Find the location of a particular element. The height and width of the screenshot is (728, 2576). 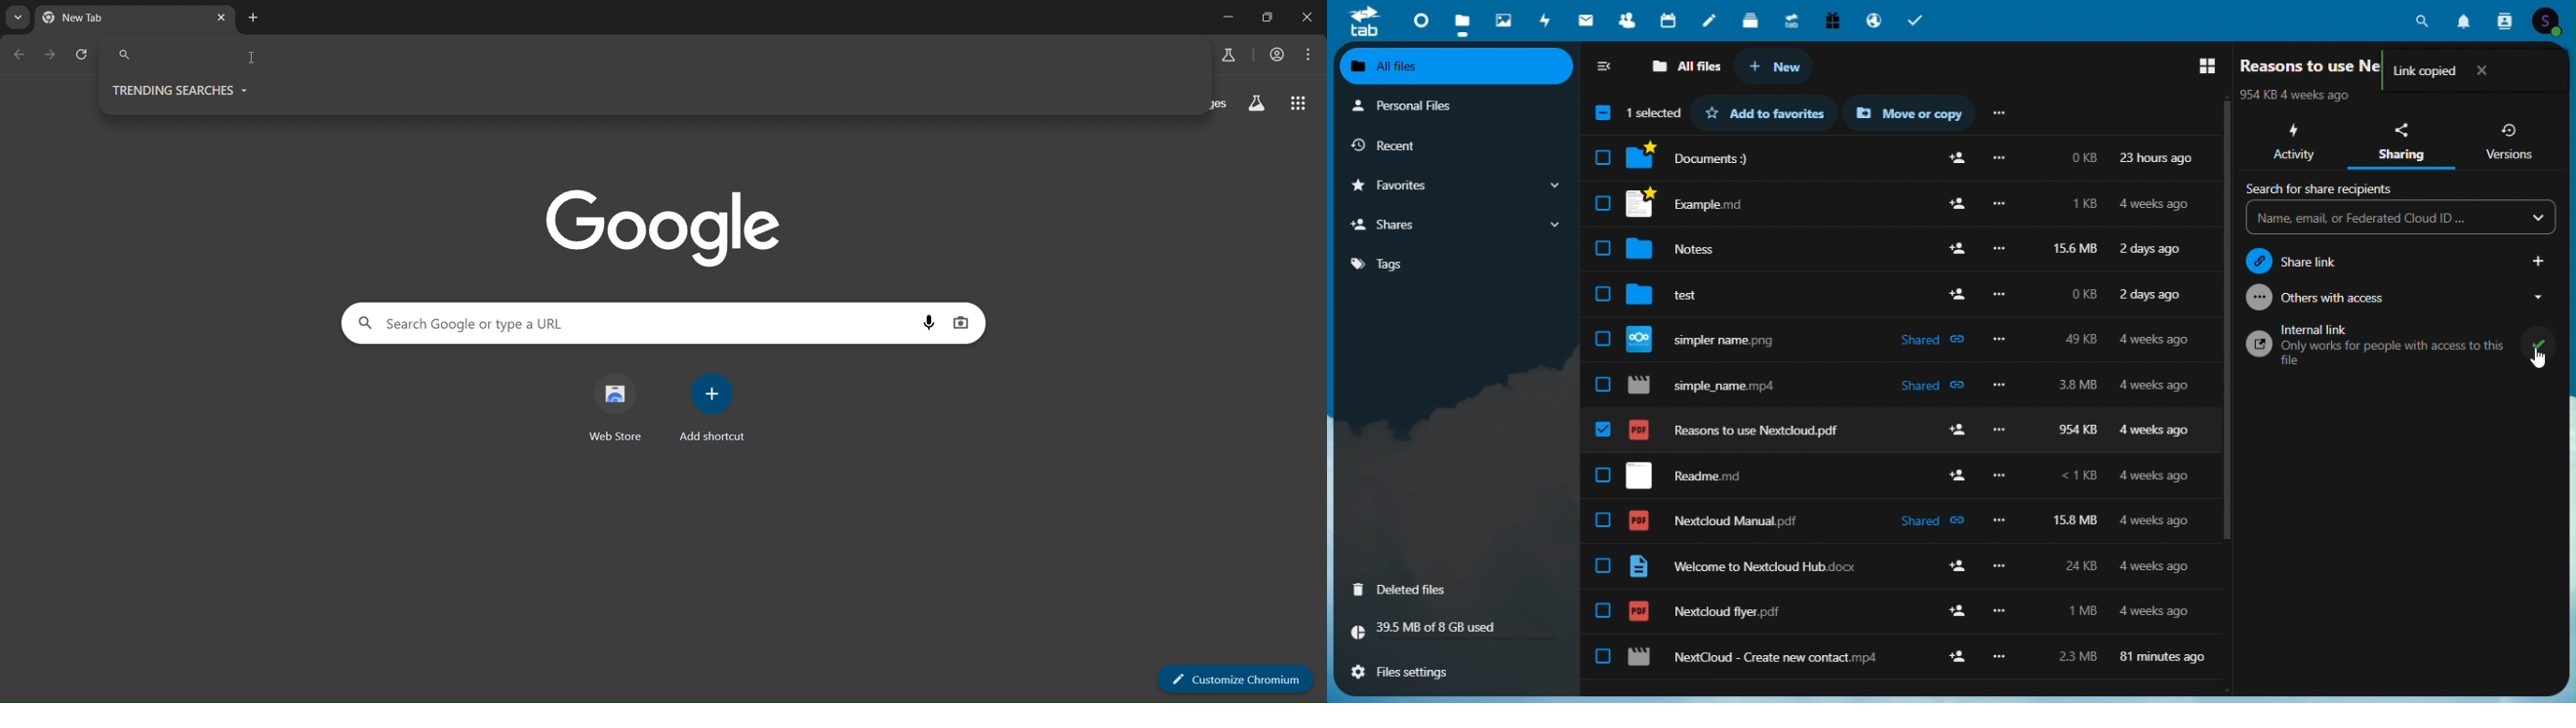

mail is located at coordinates (1587, 22).